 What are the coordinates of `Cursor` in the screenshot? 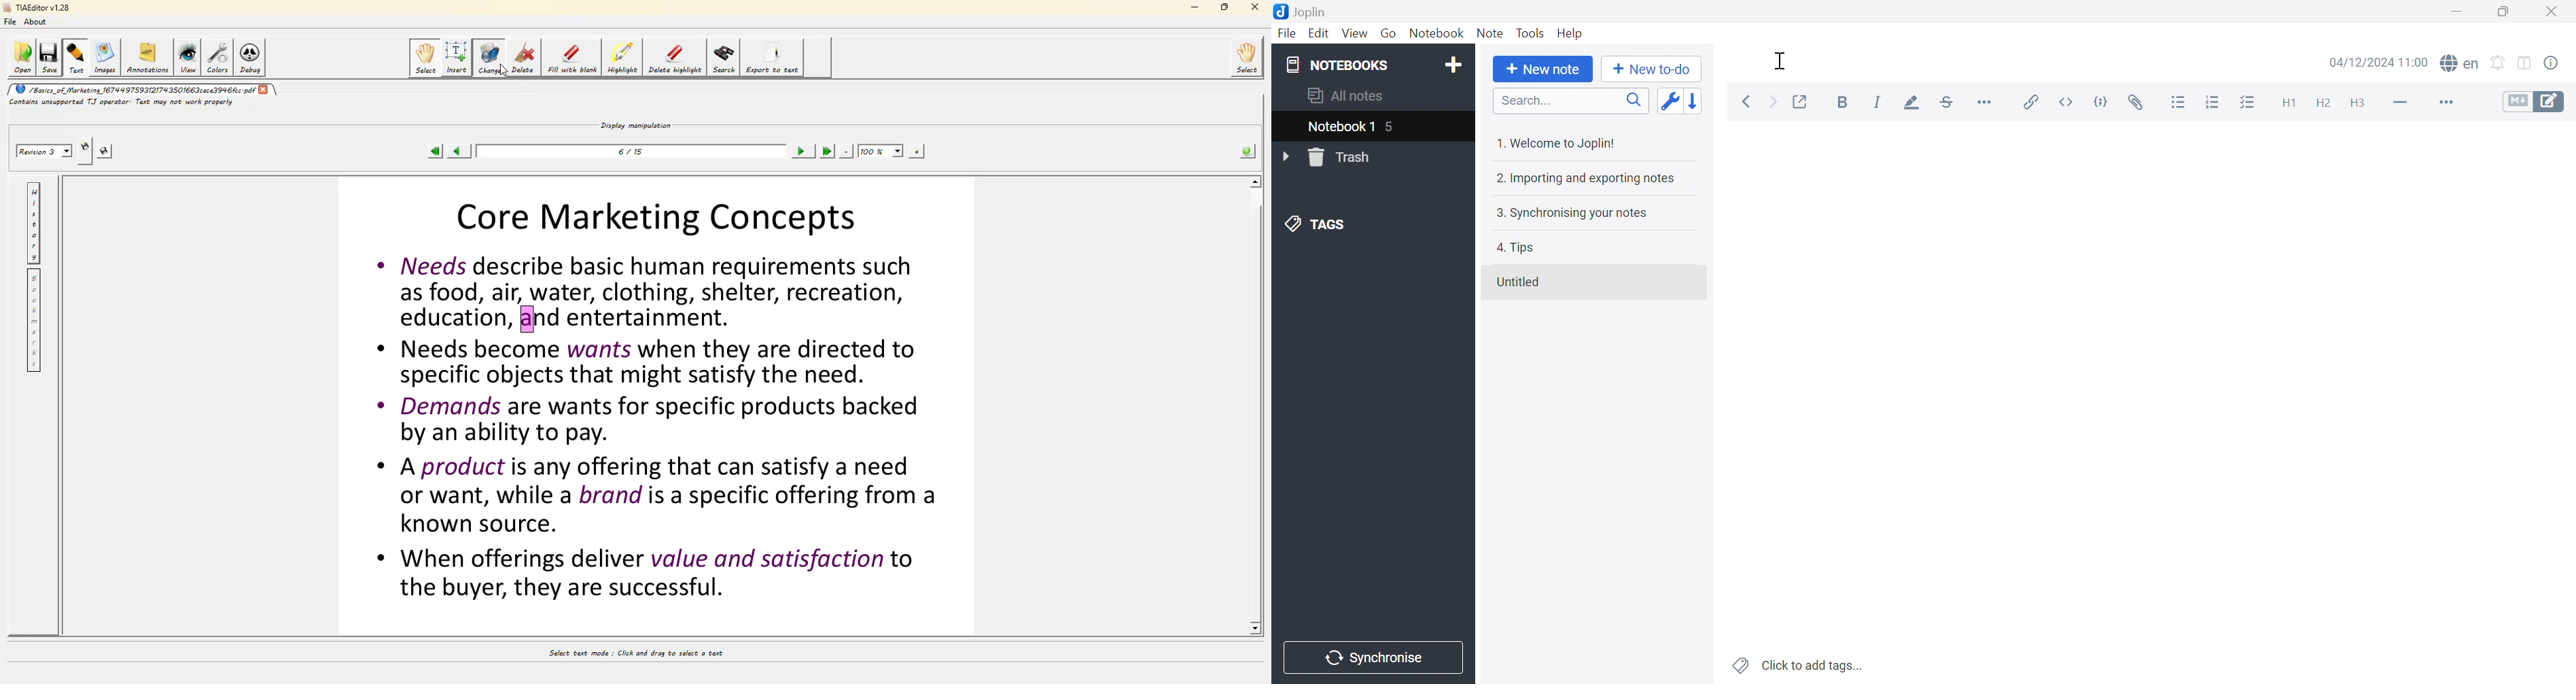 It's located at (1780, 61).